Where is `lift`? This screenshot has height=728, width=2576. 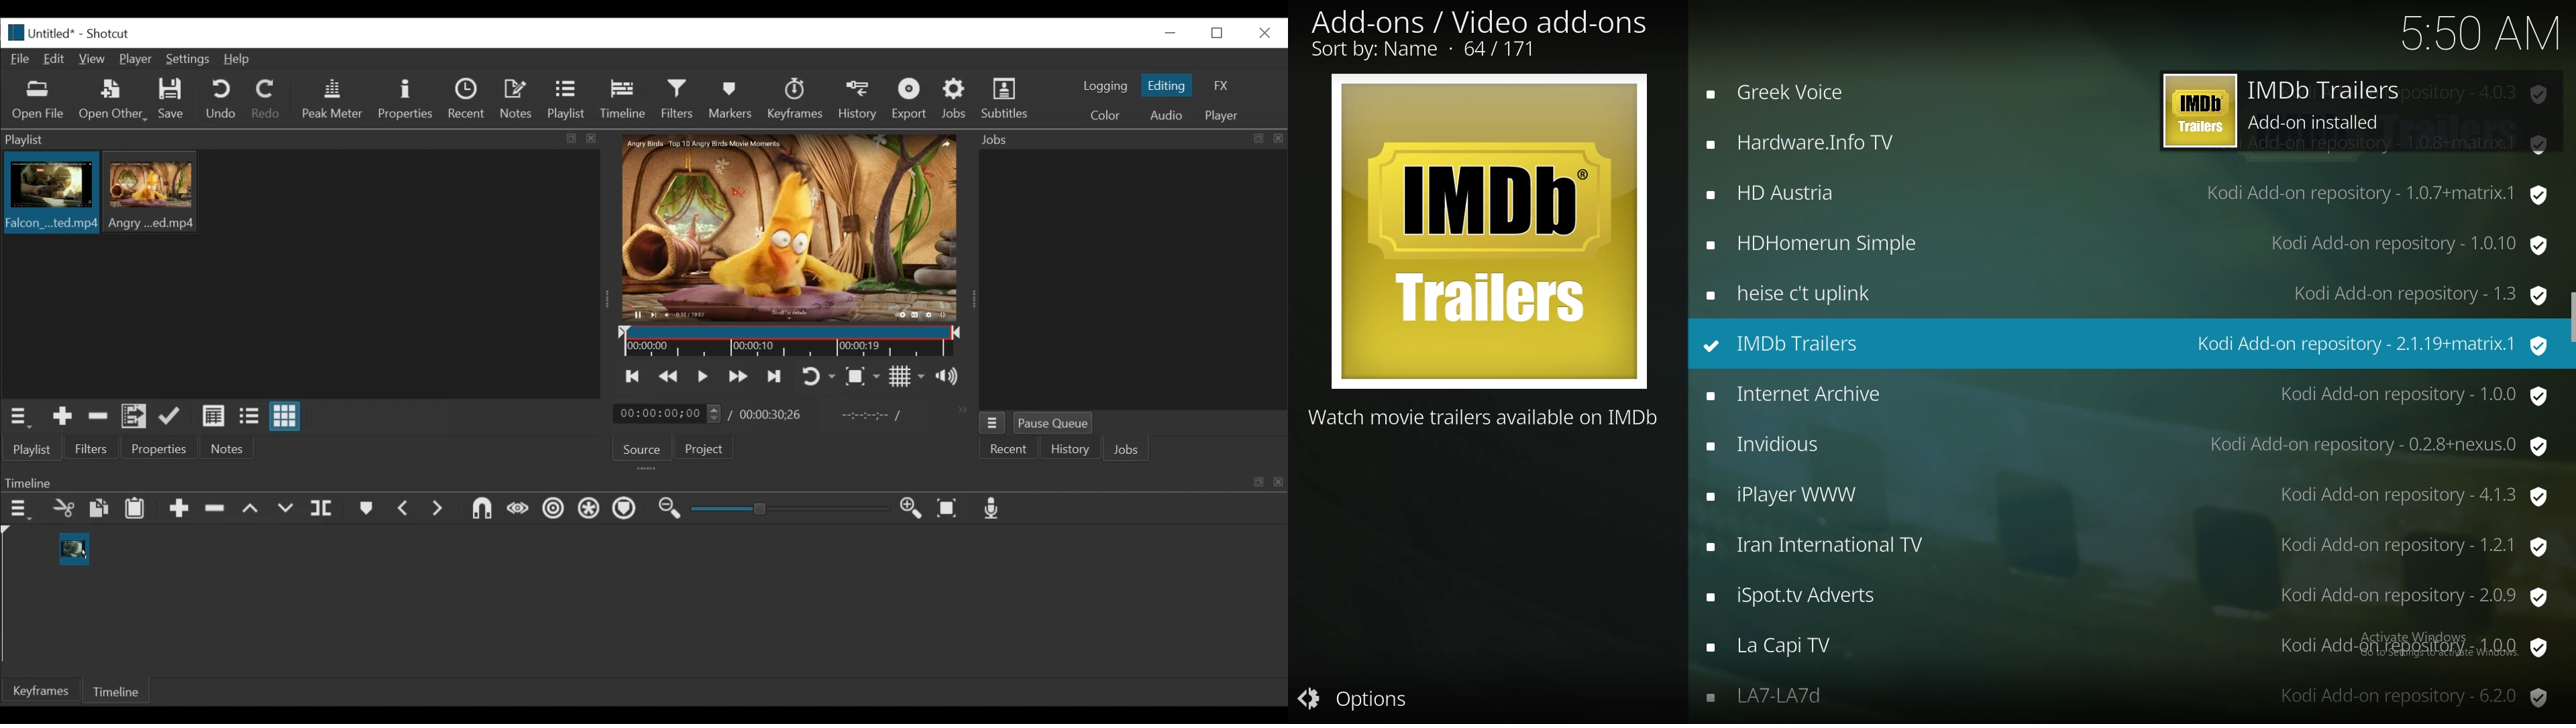 lift is located at coordinates (252, 510).